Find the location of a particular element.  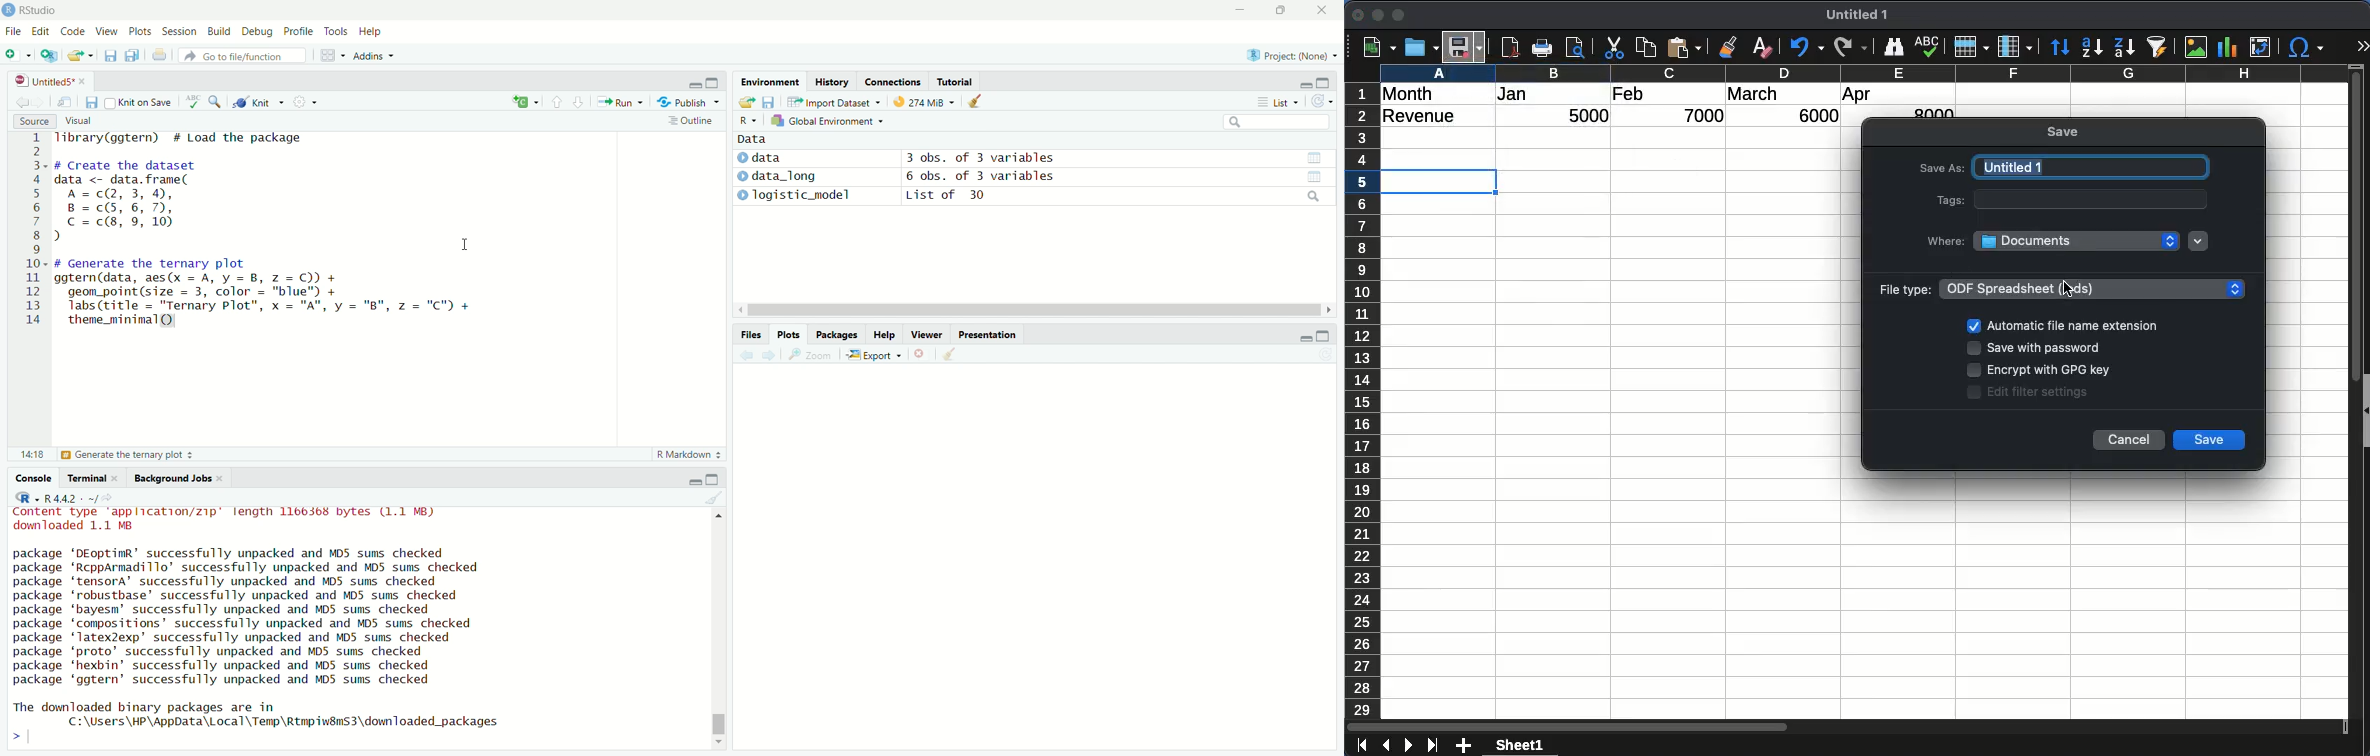

Files is located at coordinates (743, 332).